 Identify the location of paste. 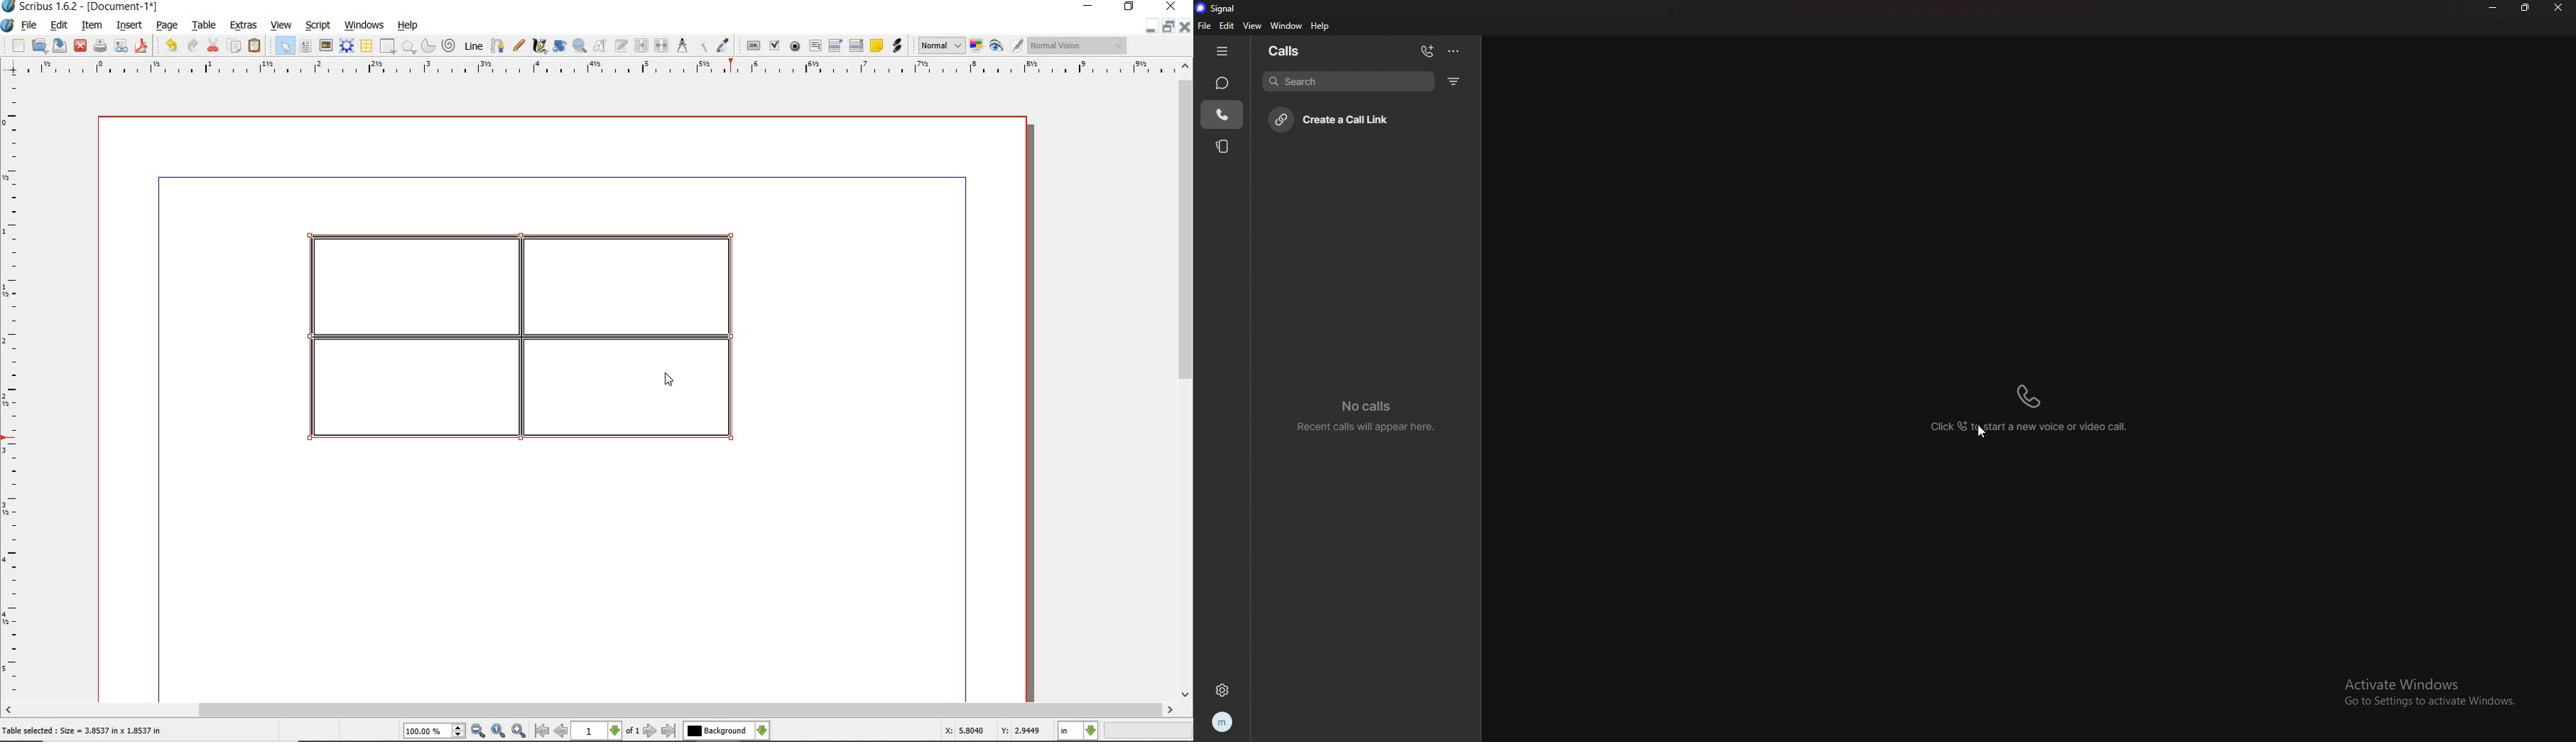
(254, 45).